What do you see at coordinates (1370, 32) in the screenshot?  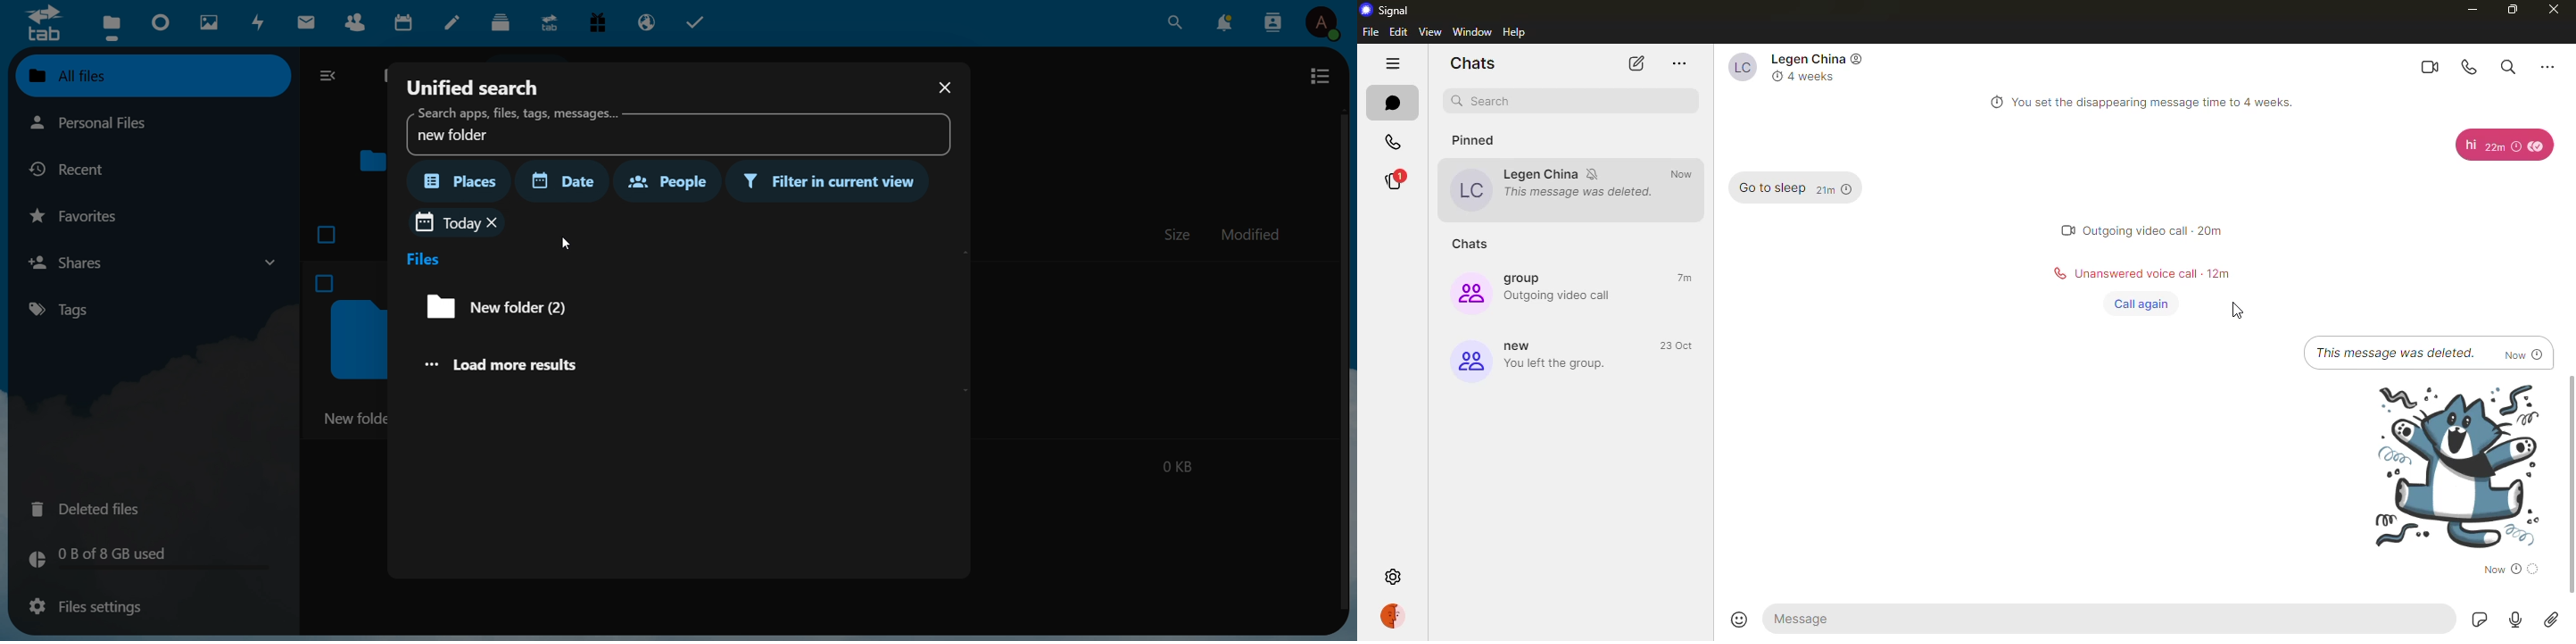 I see `file` at bounding box center [1370, 32].